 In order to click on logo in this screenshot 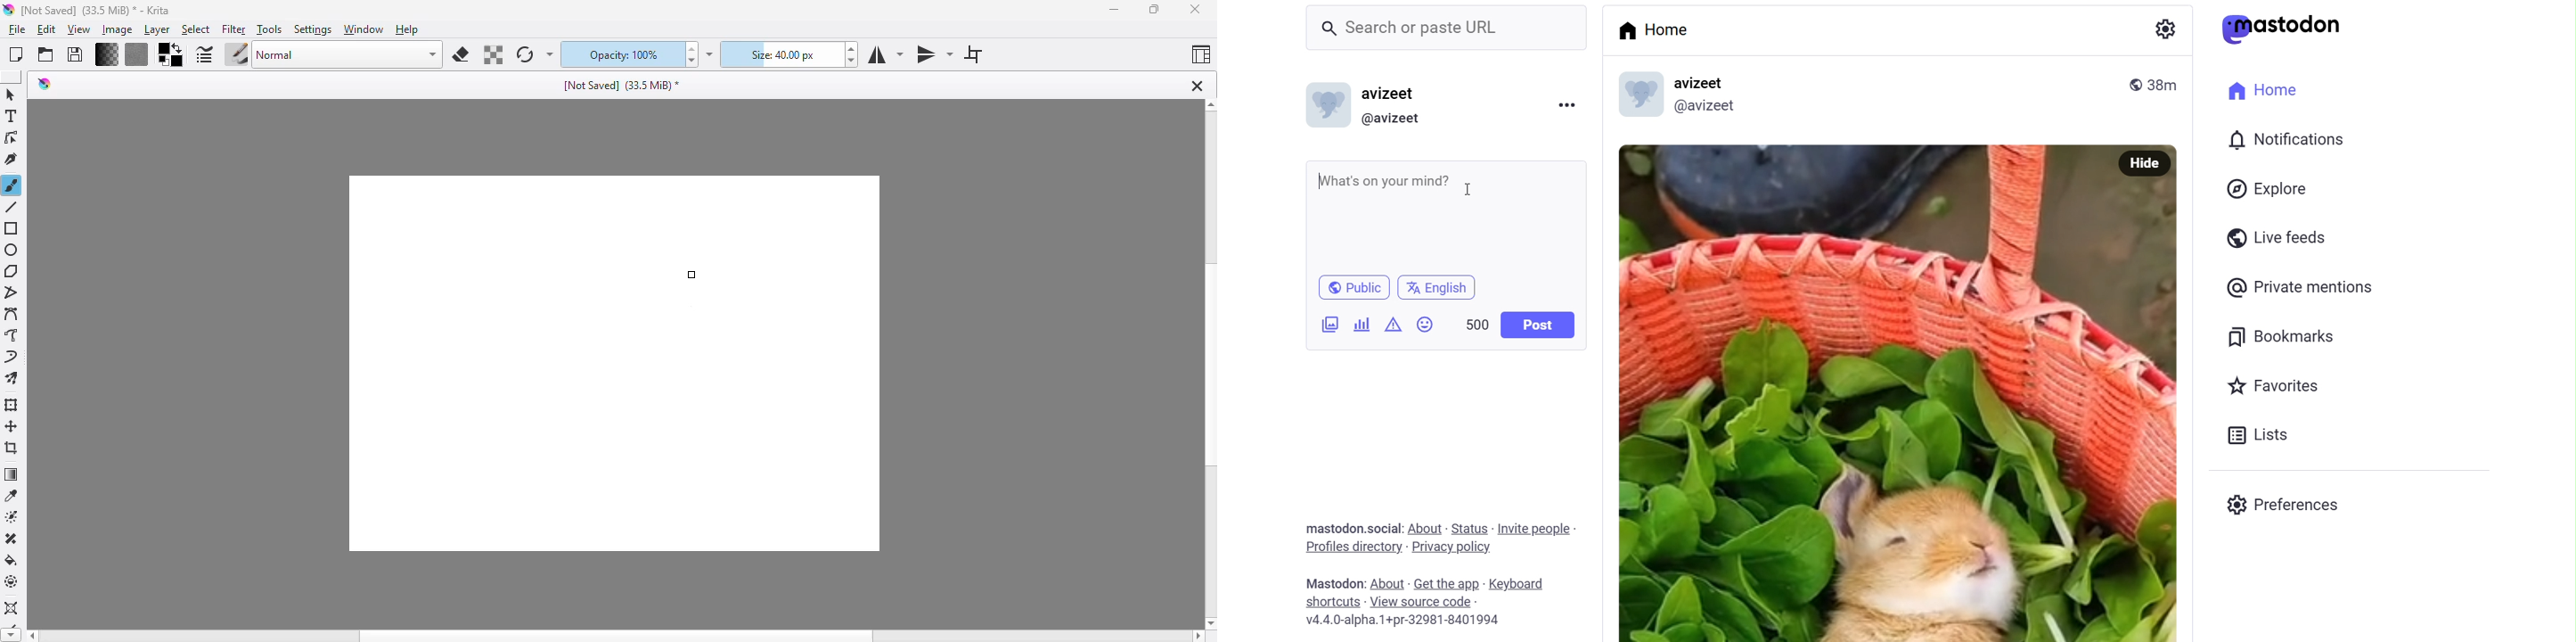, I will do `click(45, 84)`.